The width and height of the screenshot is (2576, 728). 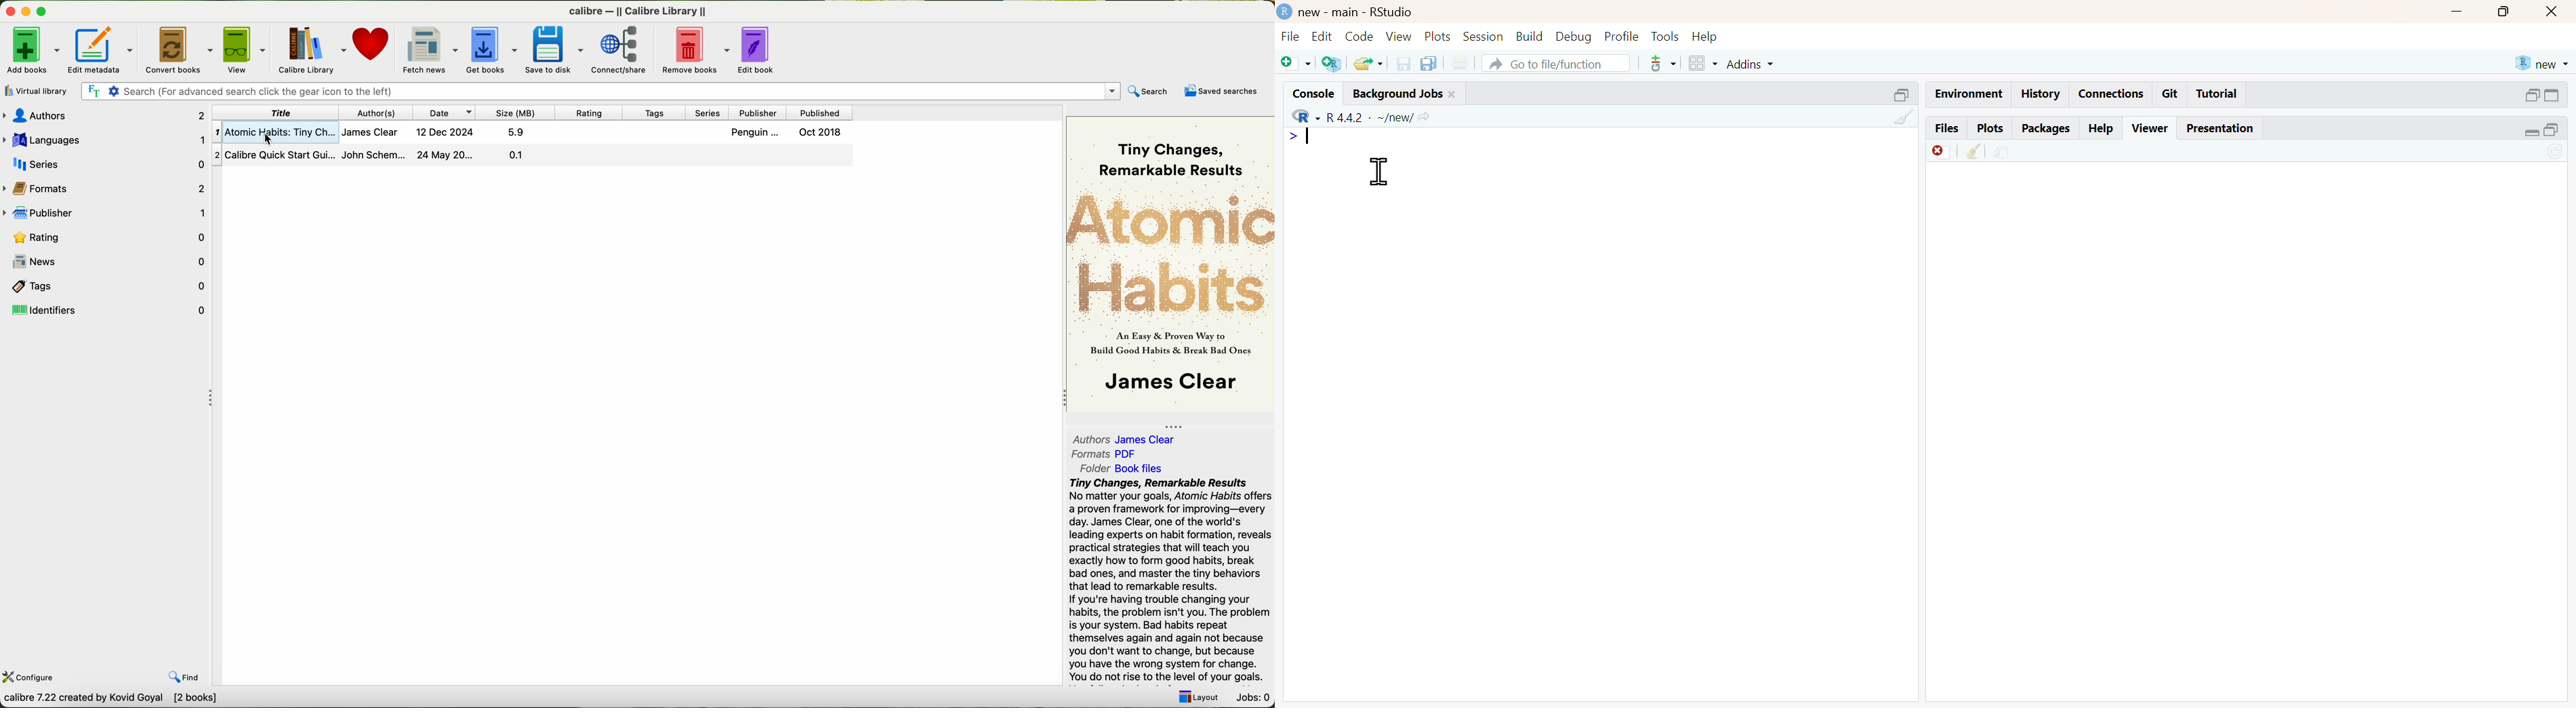 What do you see at coordinates (107, 284) in the screenshot?
I see `tags` at bounding box center [107, 284].